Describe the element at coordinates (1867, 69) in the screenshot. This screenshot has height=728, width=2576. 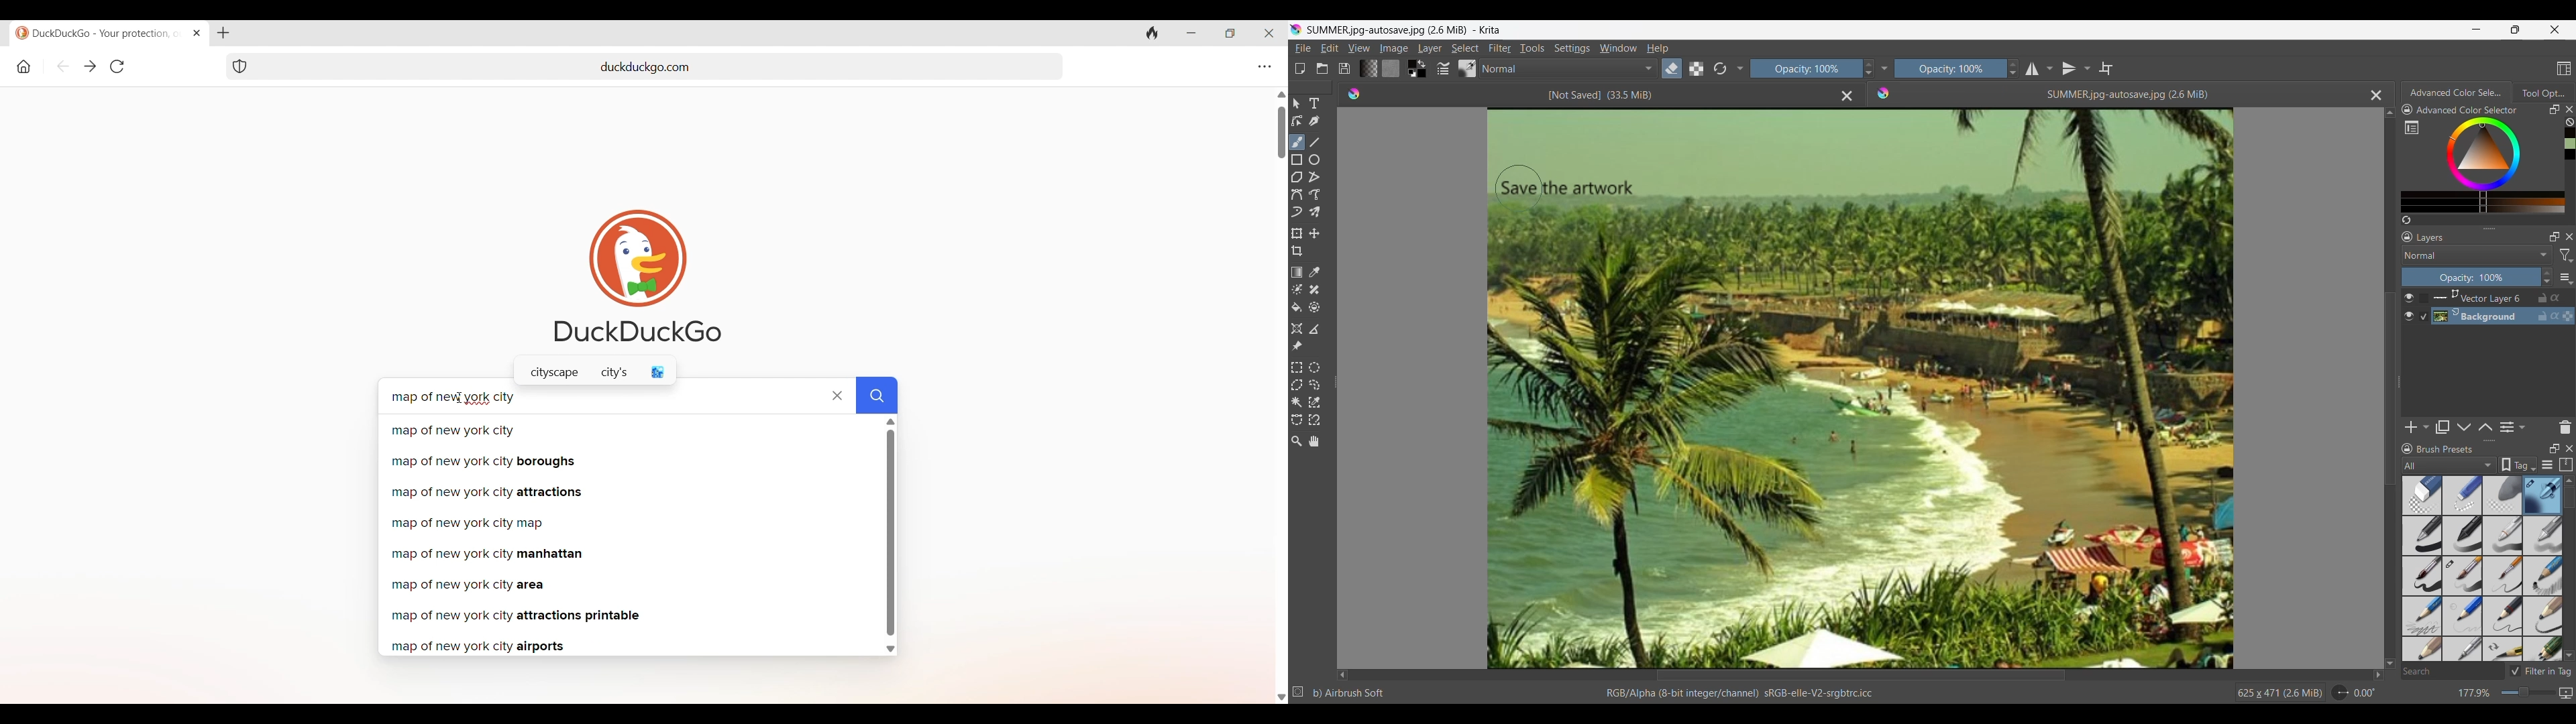
I see `Increase/Decrease Opacity` at that location.